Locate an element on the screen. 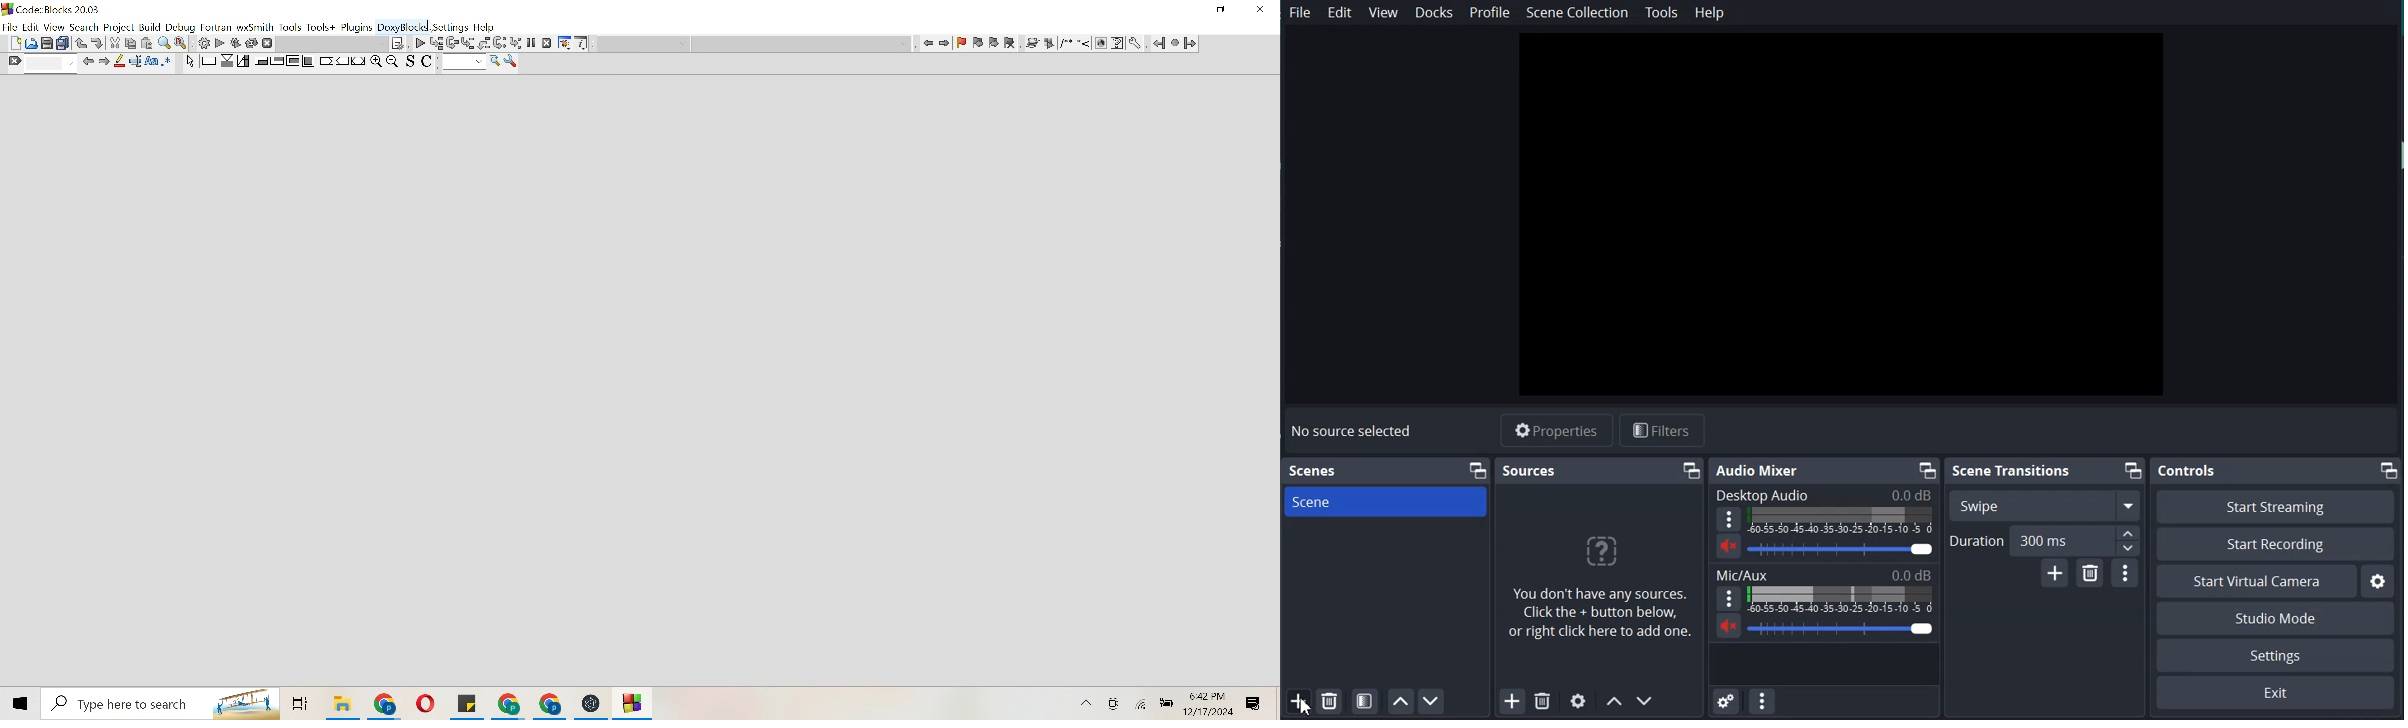 The height and width of the screenshot is (728, 2408). Scene collection is located at coordinates (1577, 12).